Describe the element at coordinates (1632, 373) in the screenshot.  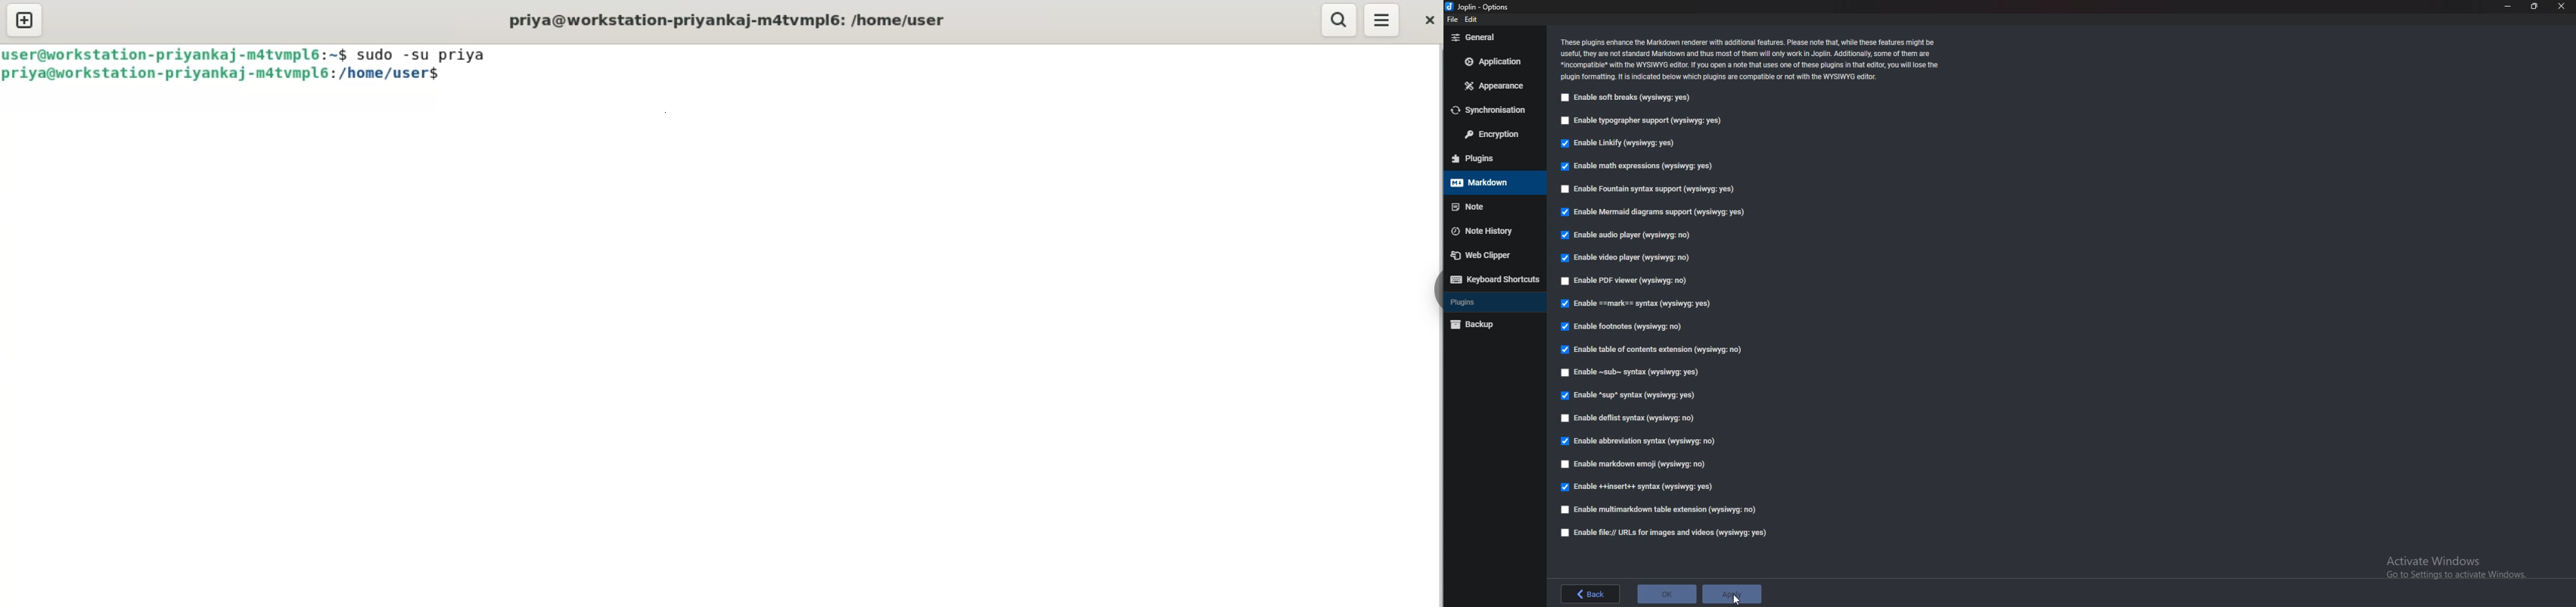
I see `enable sub syntax` at that location.